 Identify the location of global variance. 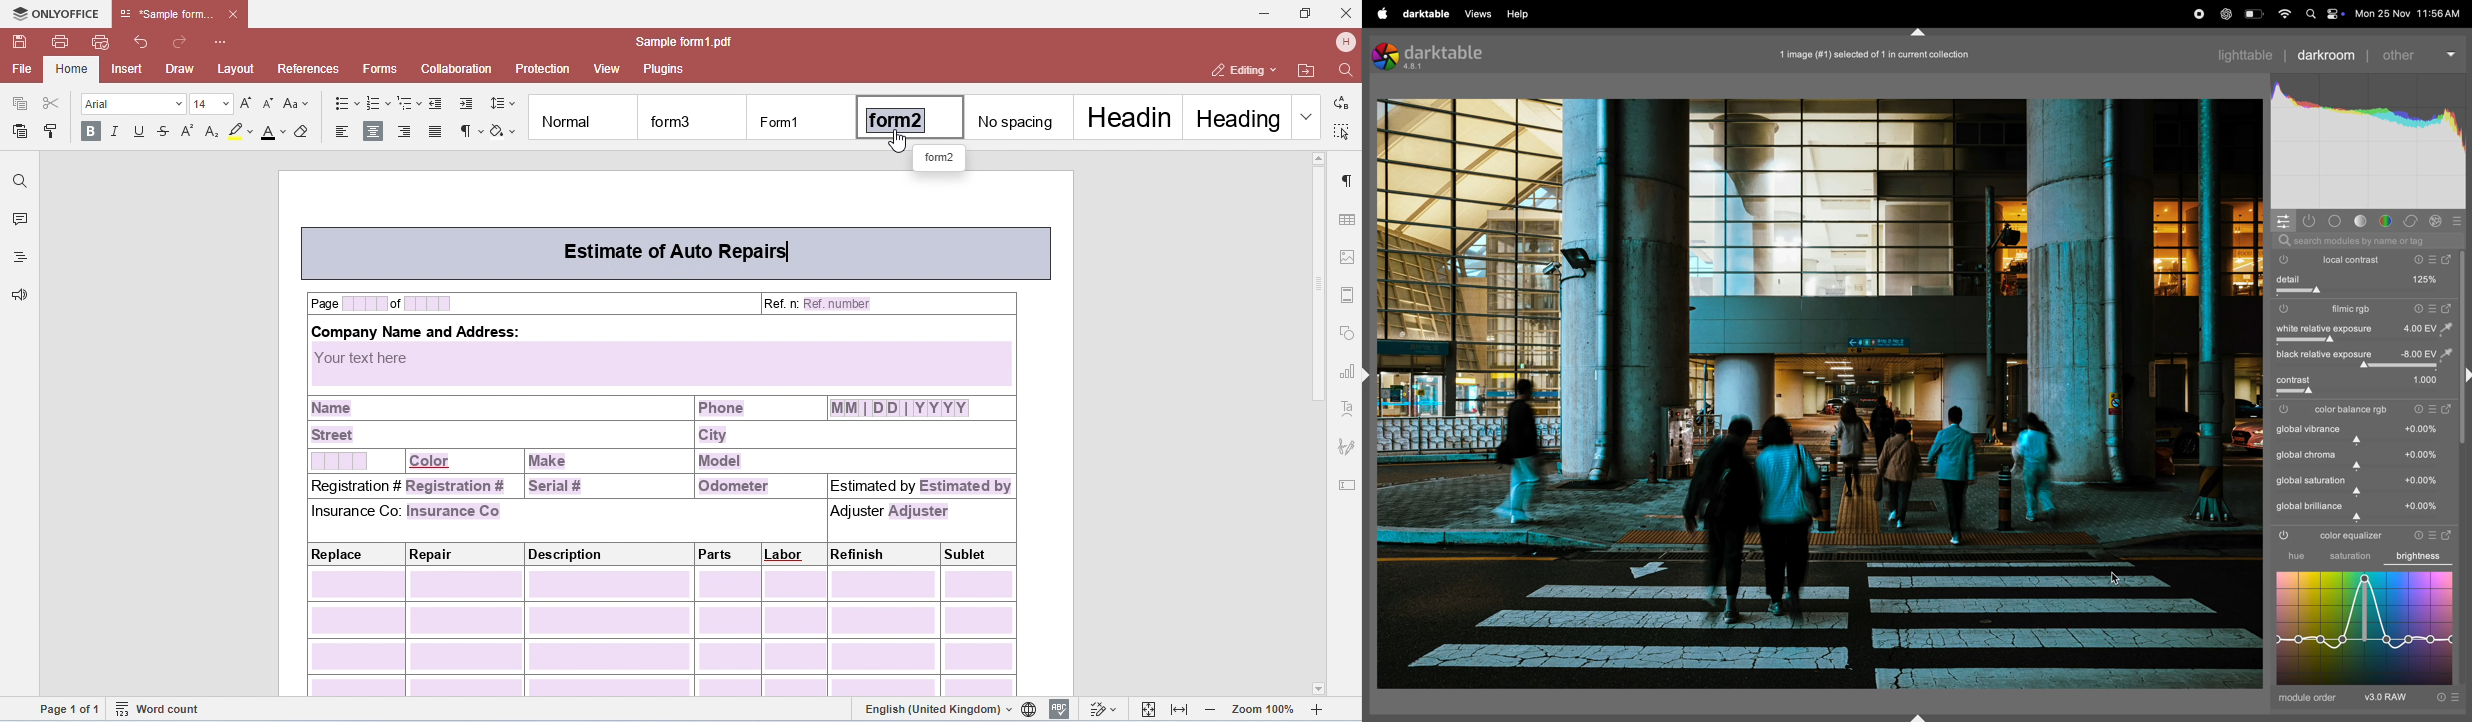
(2309, 429).